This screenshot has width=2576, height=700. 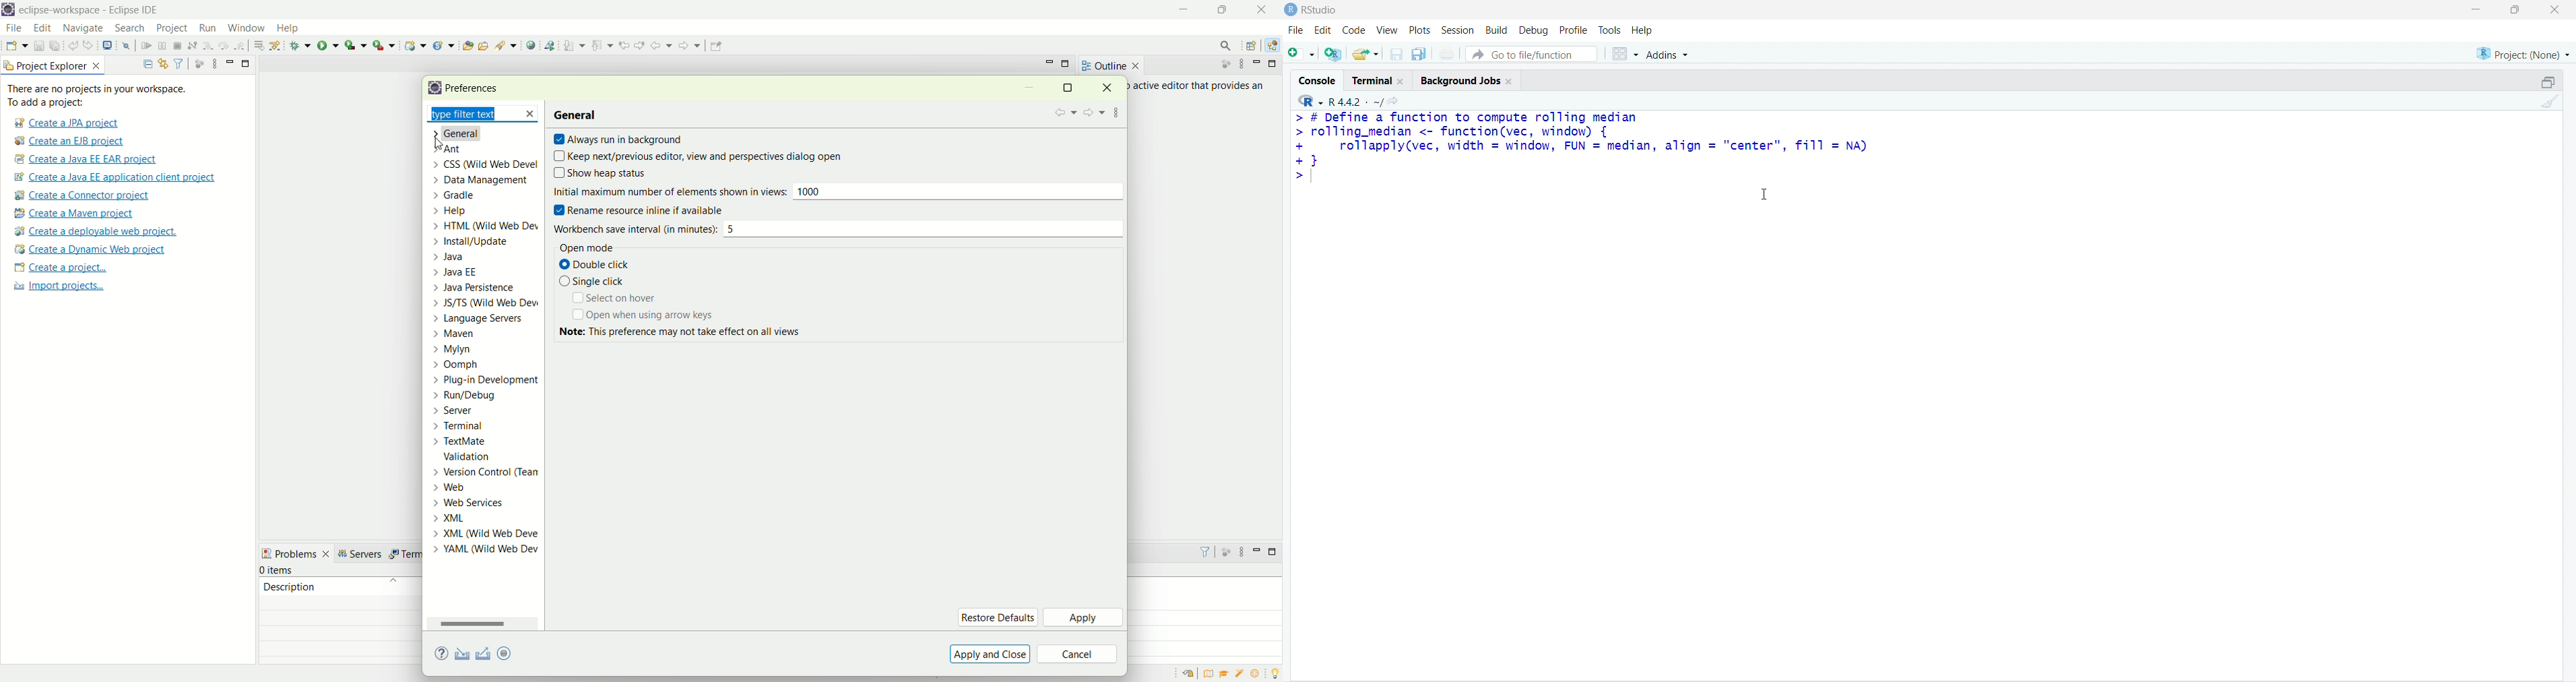 What do you see at coordinates (436, 143) in the screenshot?
I see `cursor` at bounding box center [436, 143].